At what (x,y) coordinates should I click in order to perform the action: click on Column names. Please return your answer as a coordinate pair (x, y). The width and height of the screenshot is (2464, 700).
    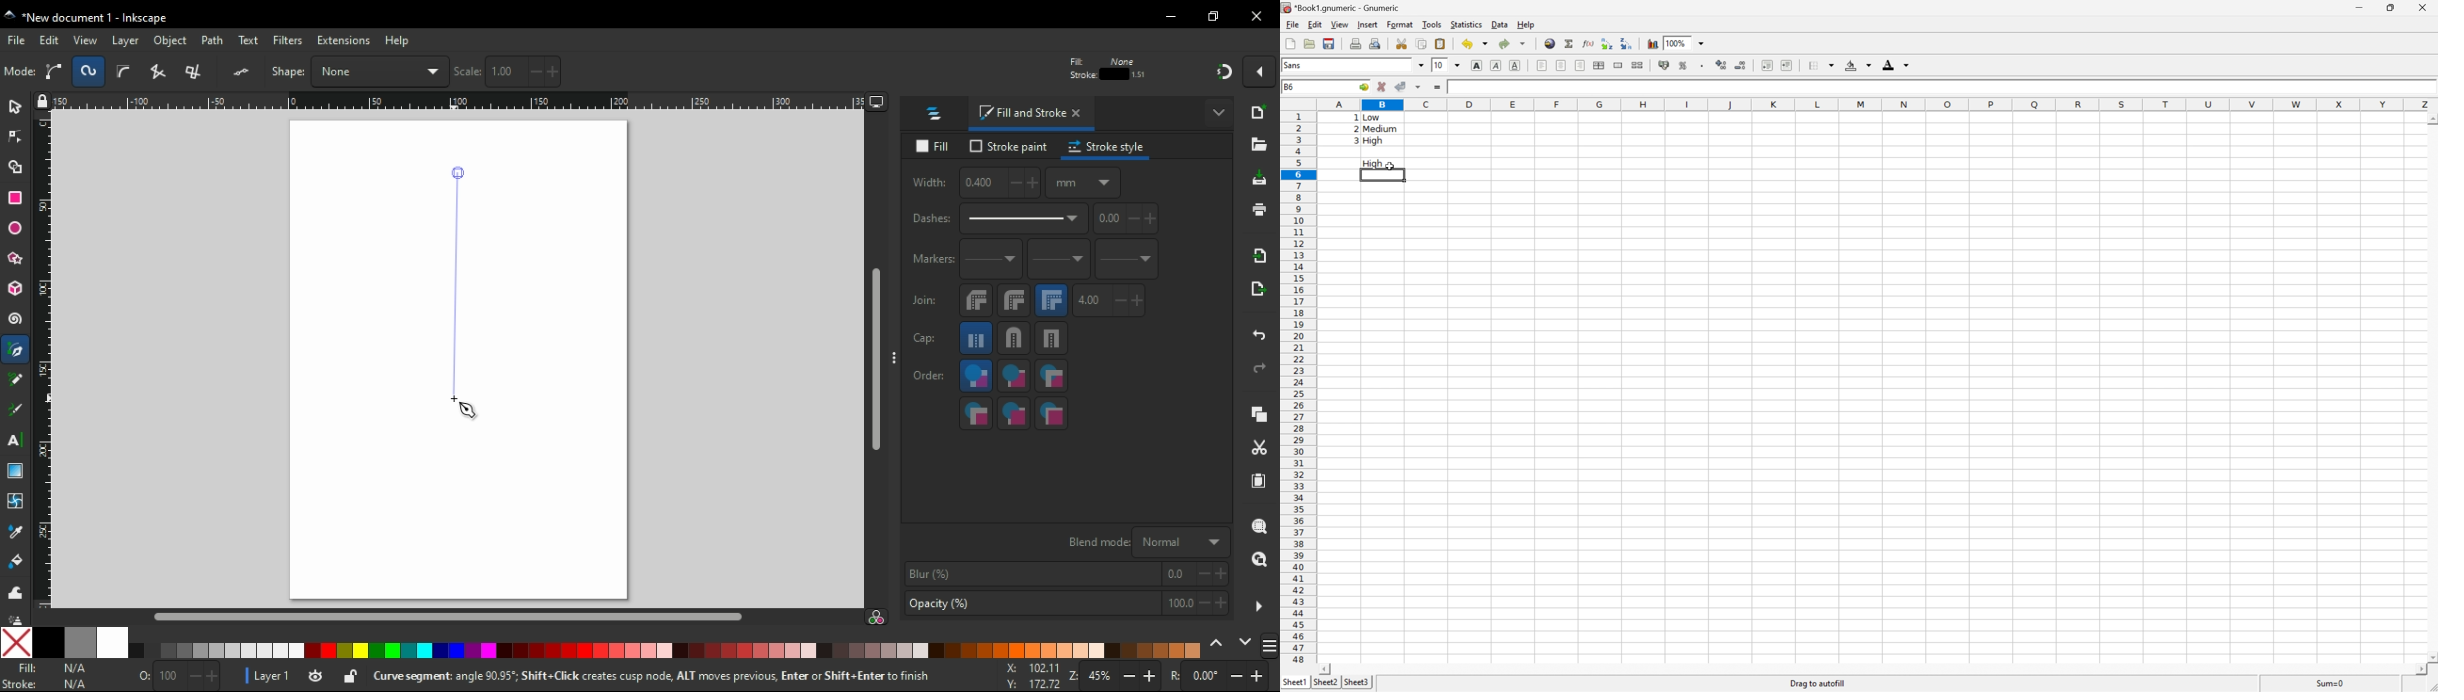
    Looking at the image, I should click on (1875, 104).